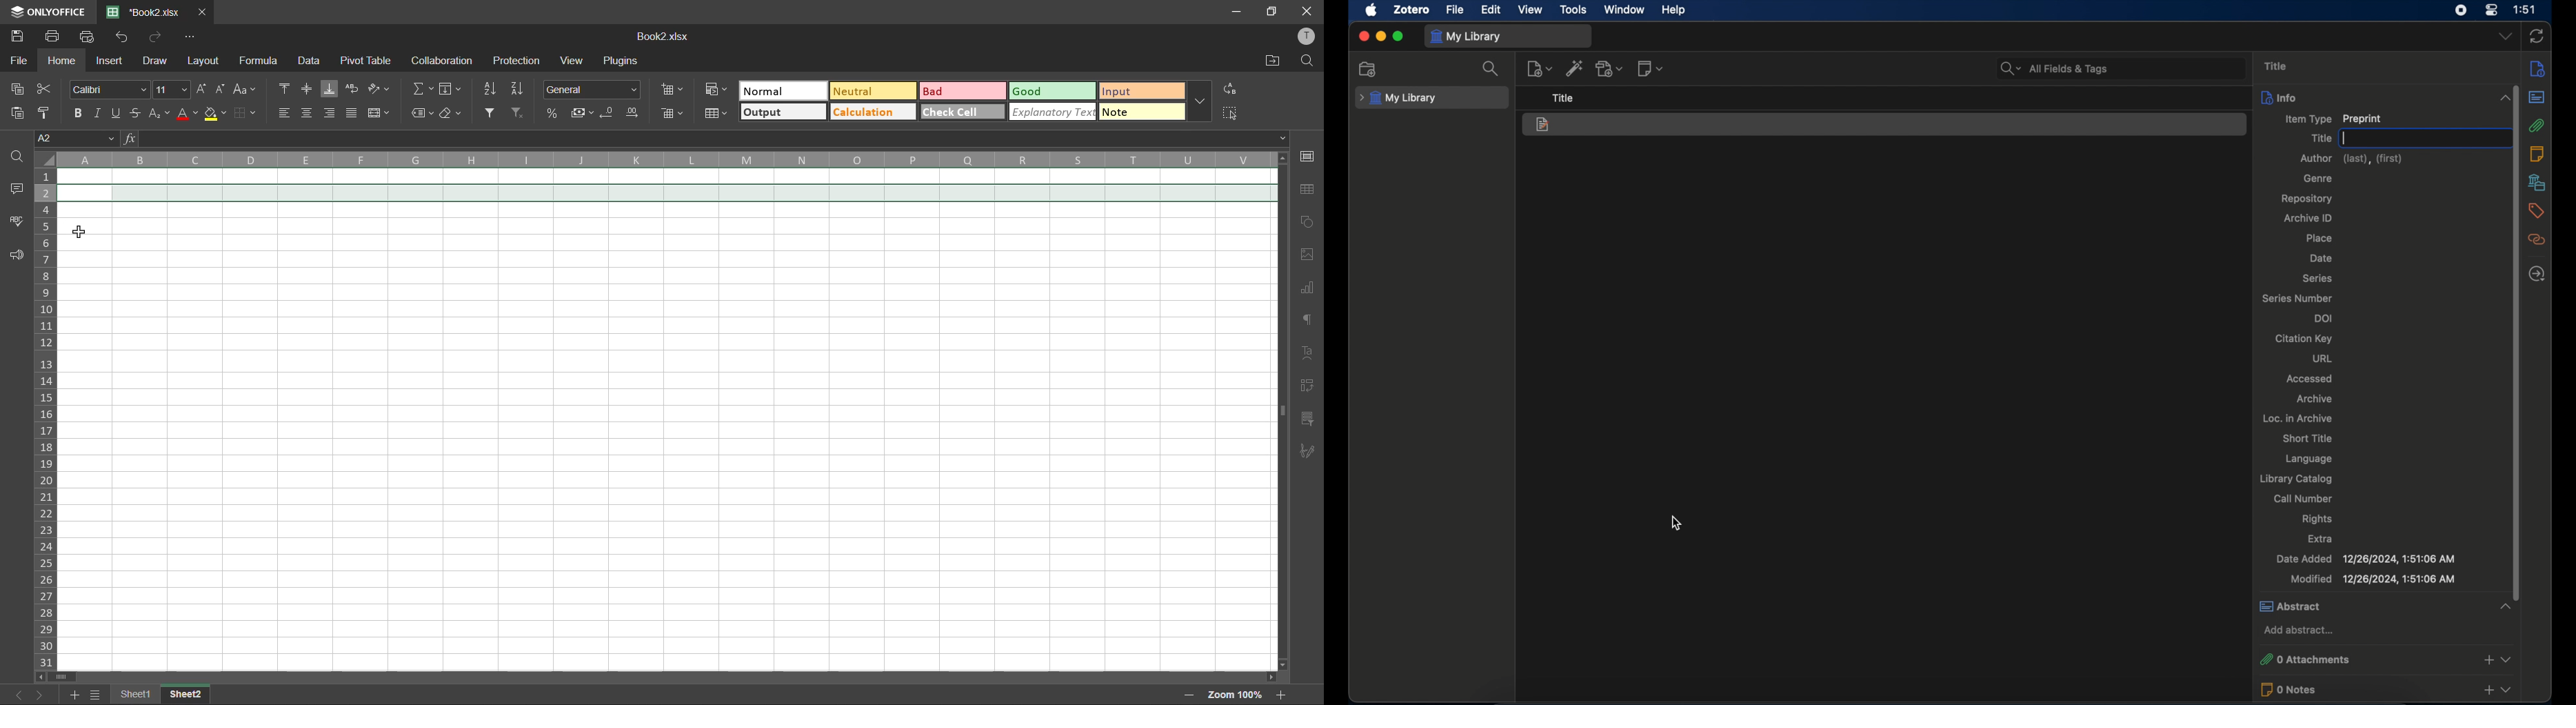 This screenshot has width=2576, height=728. I want to click on check cell, so click(962, 111).